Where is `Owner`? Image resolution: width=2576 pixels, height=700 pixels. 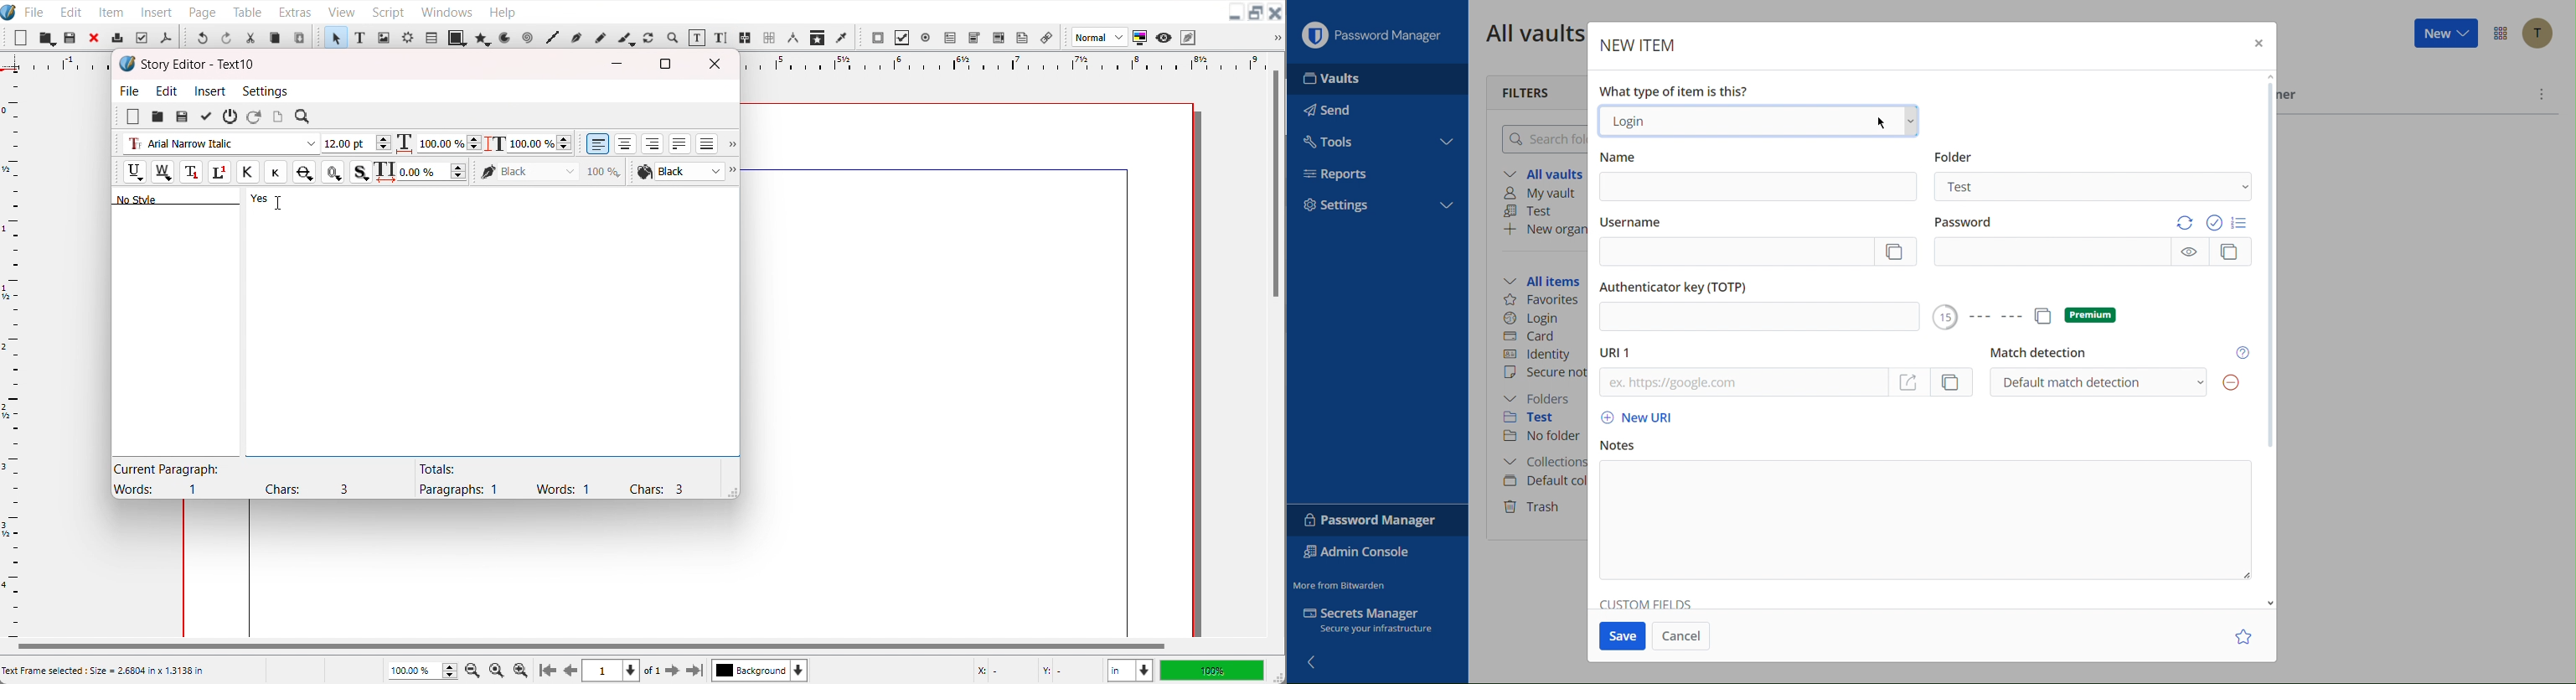
Owner is located at coordinates (2287, 94).